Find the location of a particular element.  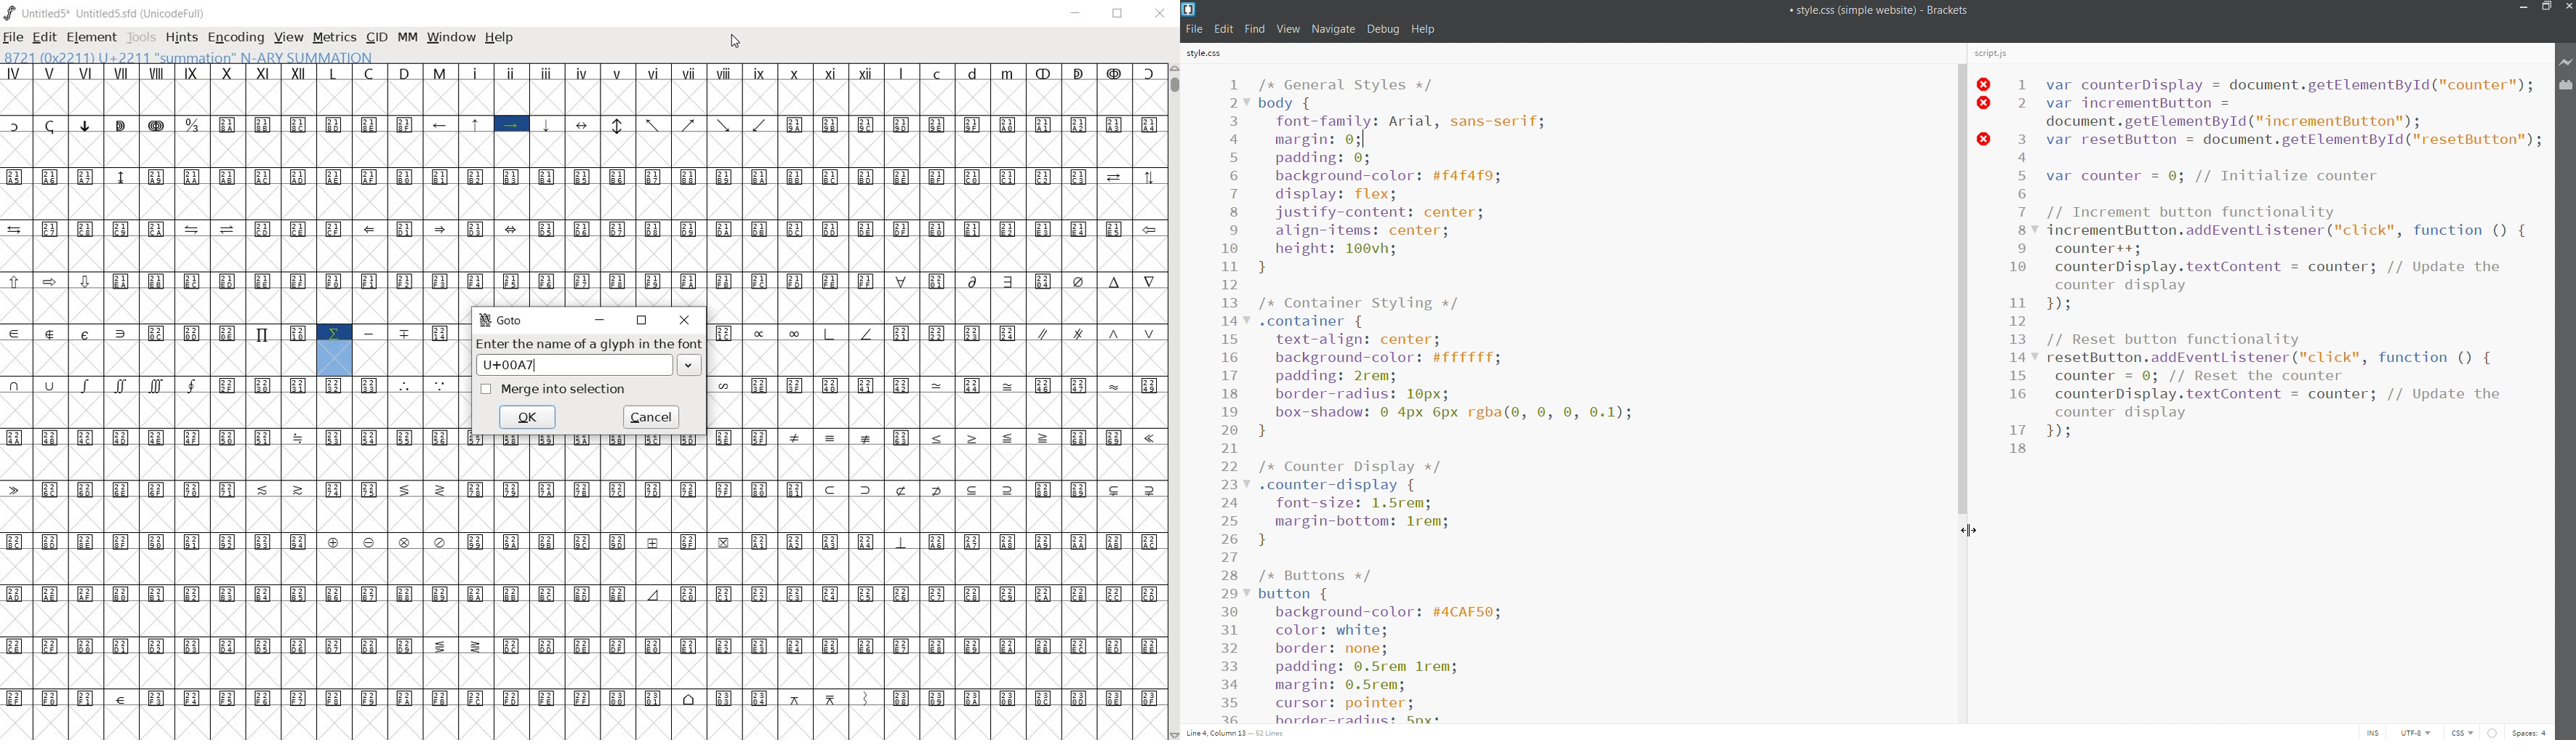

edit is located at coordinates (1224, 29).